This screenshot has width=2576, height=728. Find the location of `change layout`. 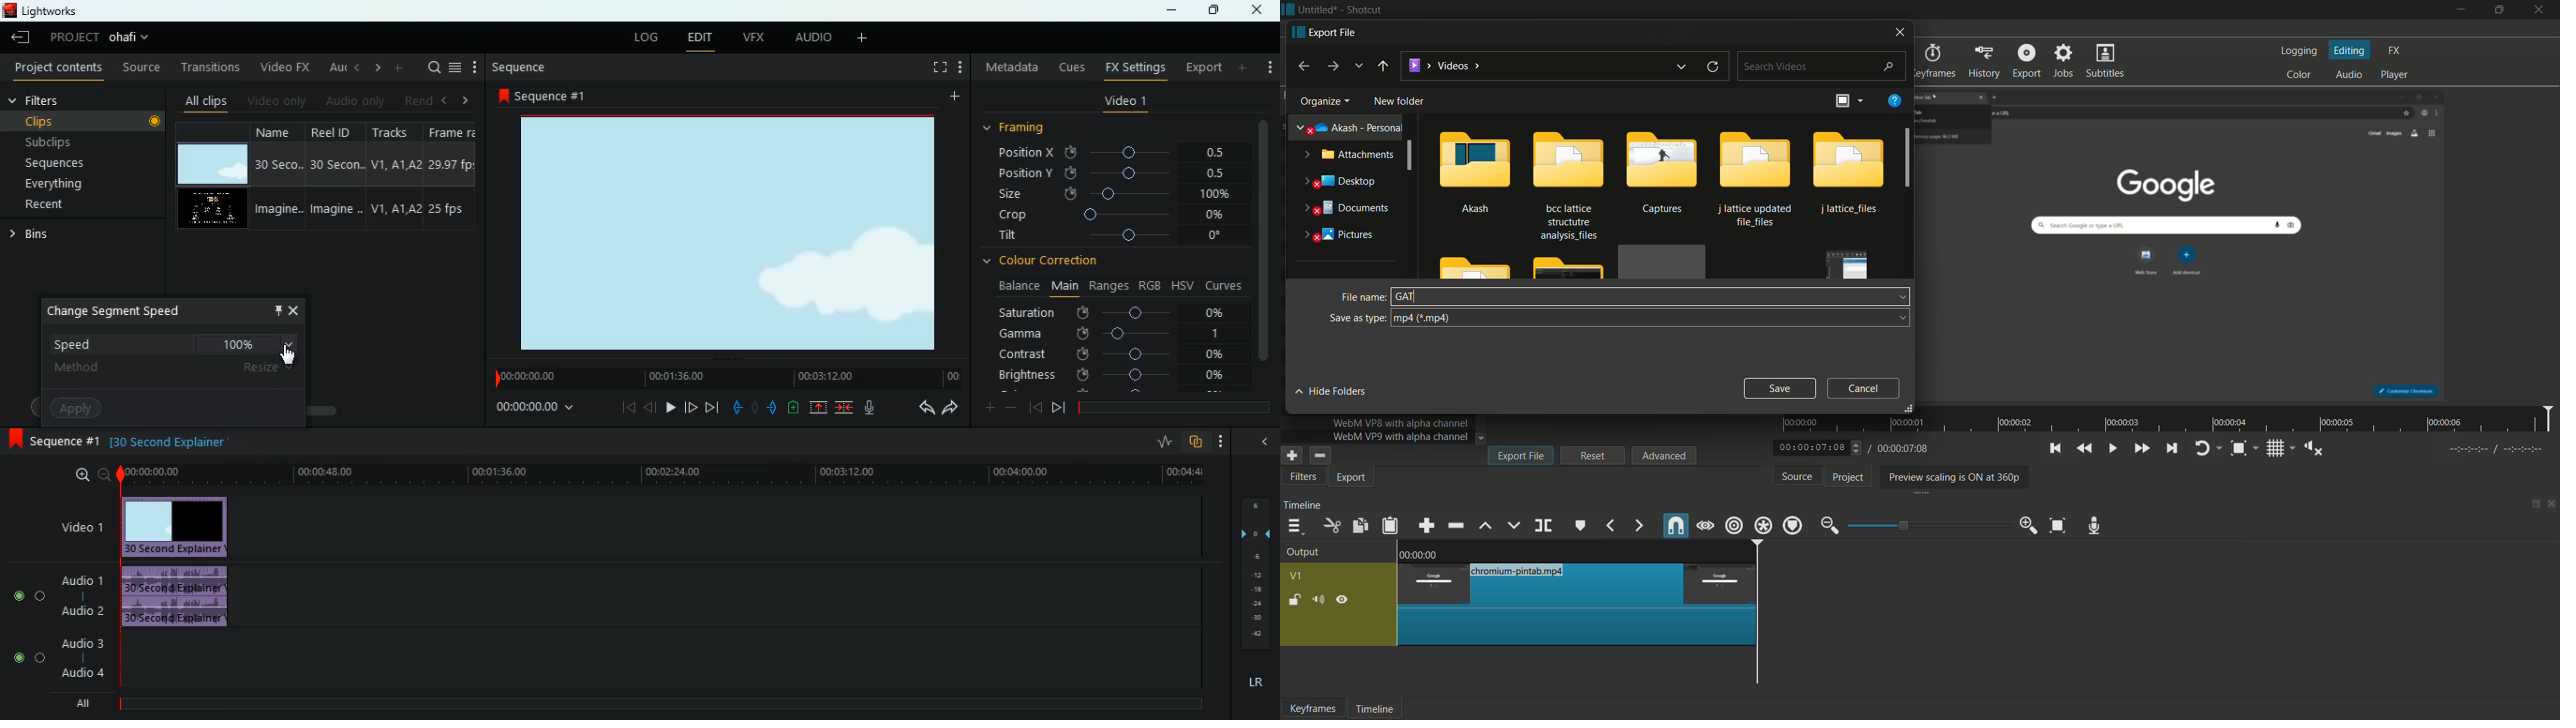

change layout is located at coordinates (1841, 102).